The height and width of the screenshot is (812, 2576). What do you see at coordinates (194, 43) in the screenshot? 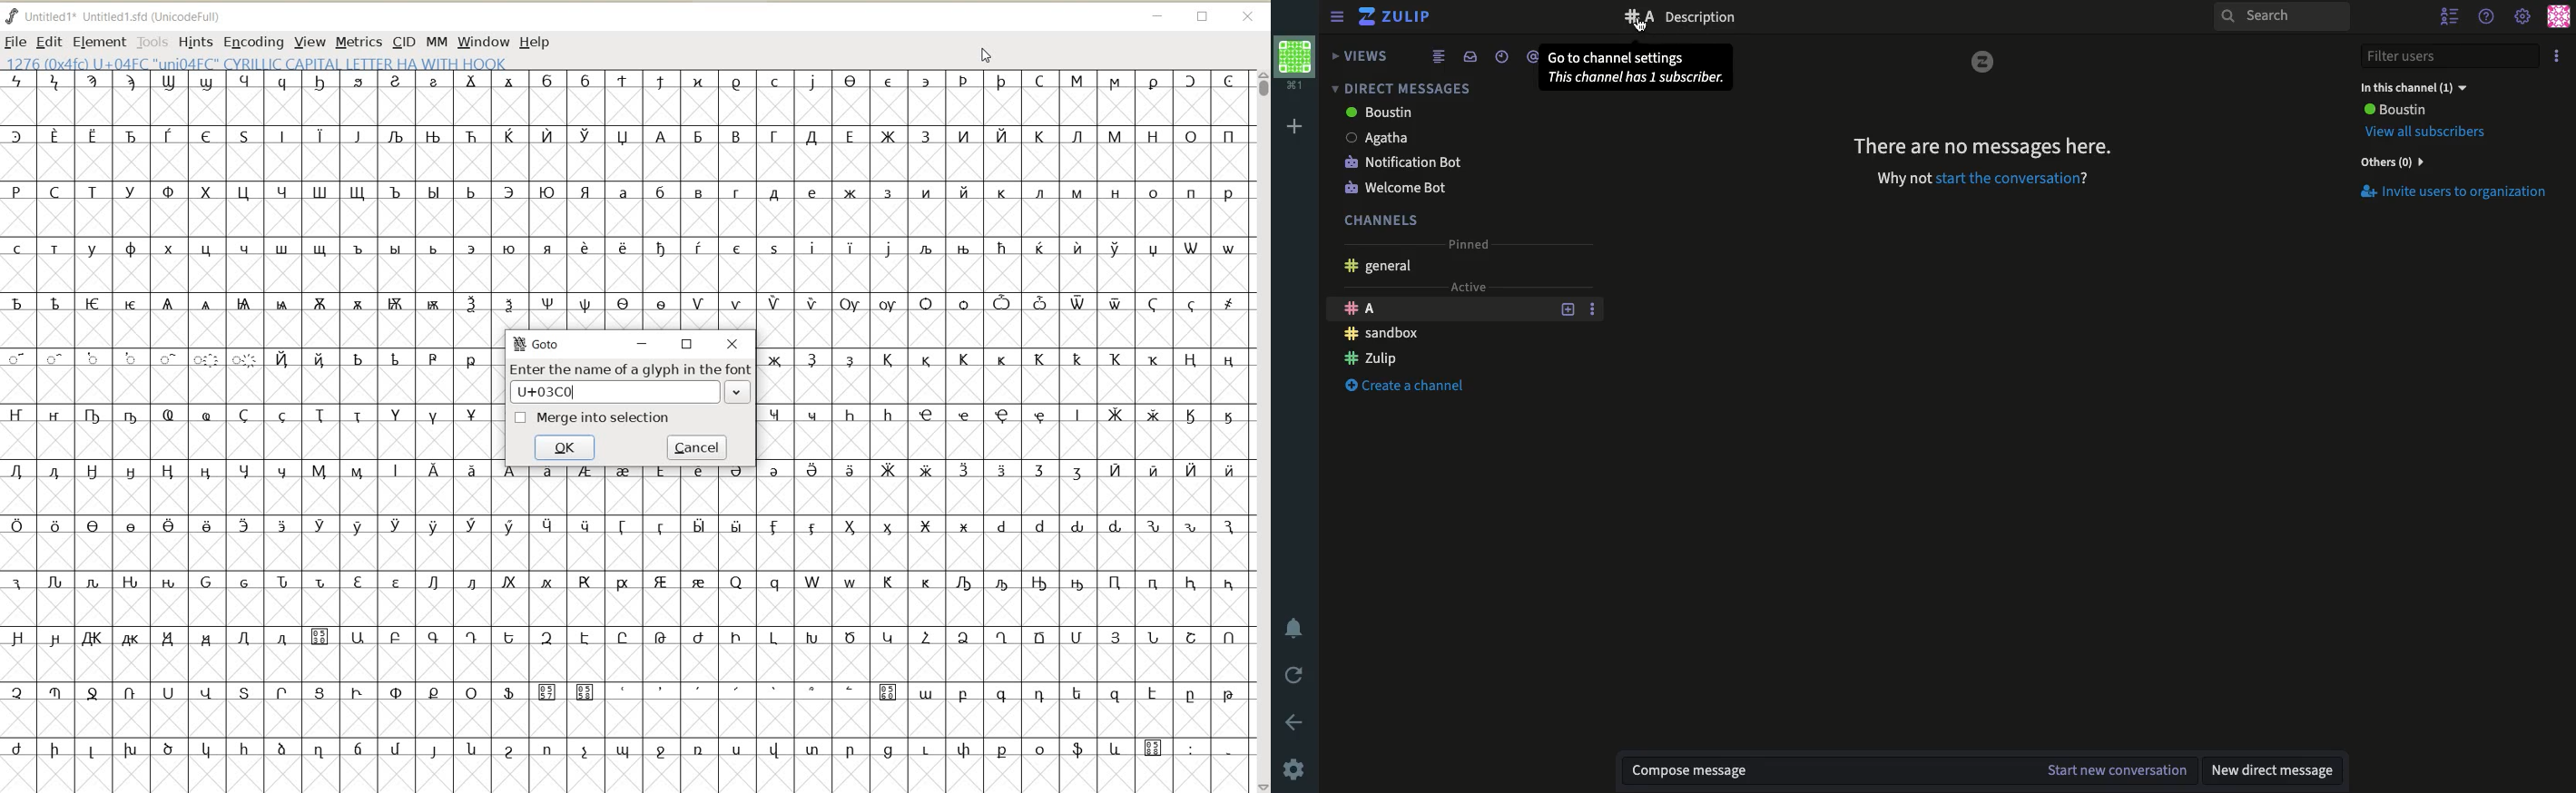
I see `HINTS` at bounding box center [194, 43].